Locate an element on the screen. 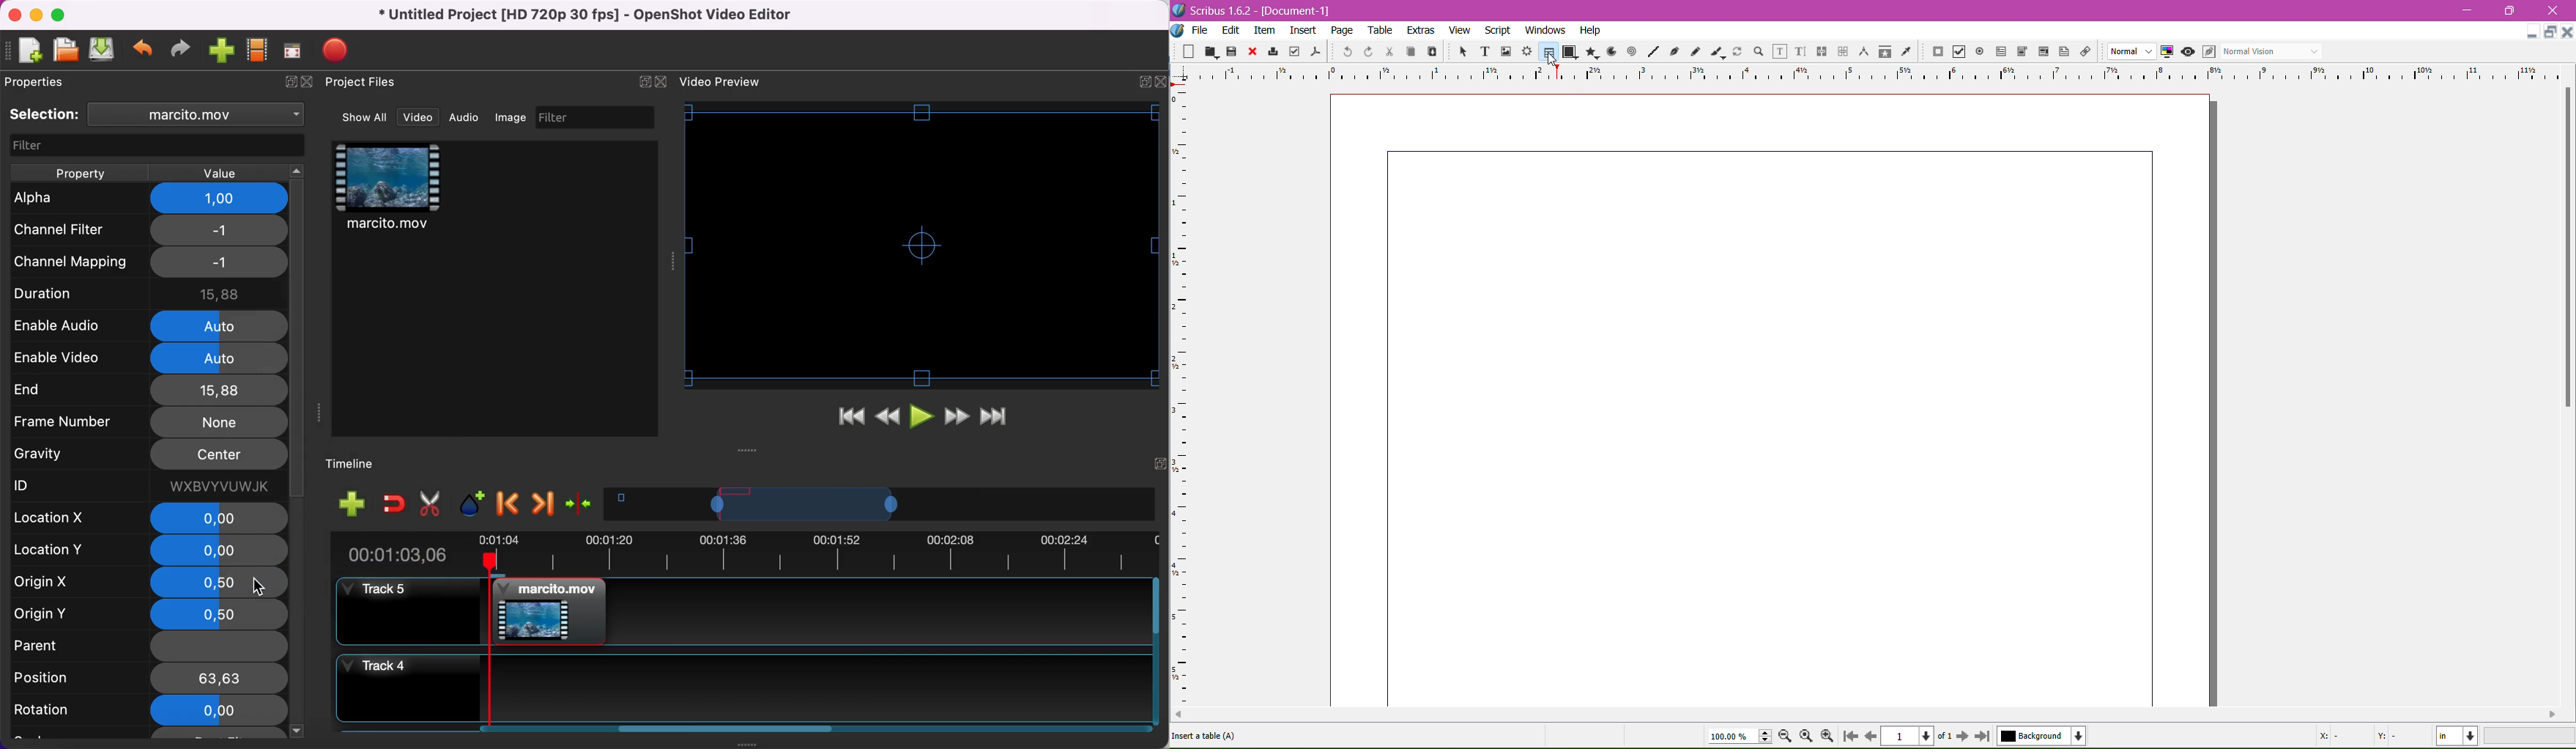  gravity center is located at coordinates (150, 455).